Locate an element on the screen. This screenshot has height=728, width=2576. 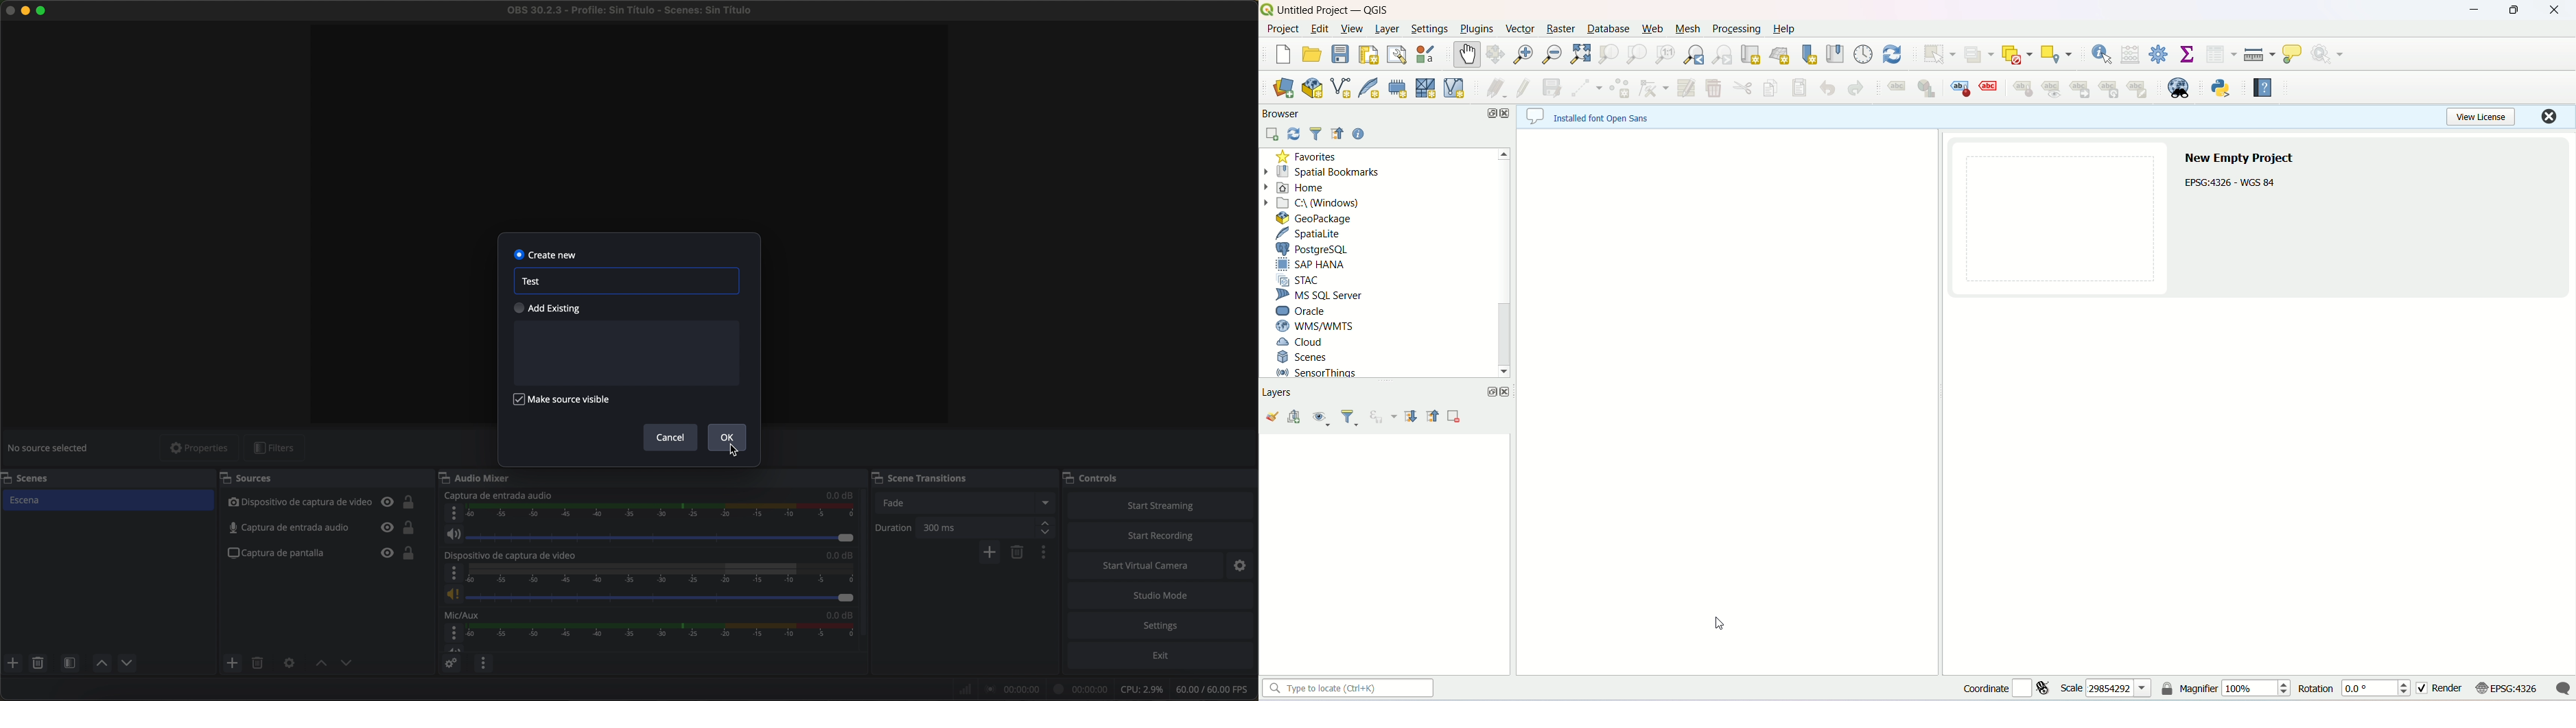
move label is located at coordinates (2083, 92).